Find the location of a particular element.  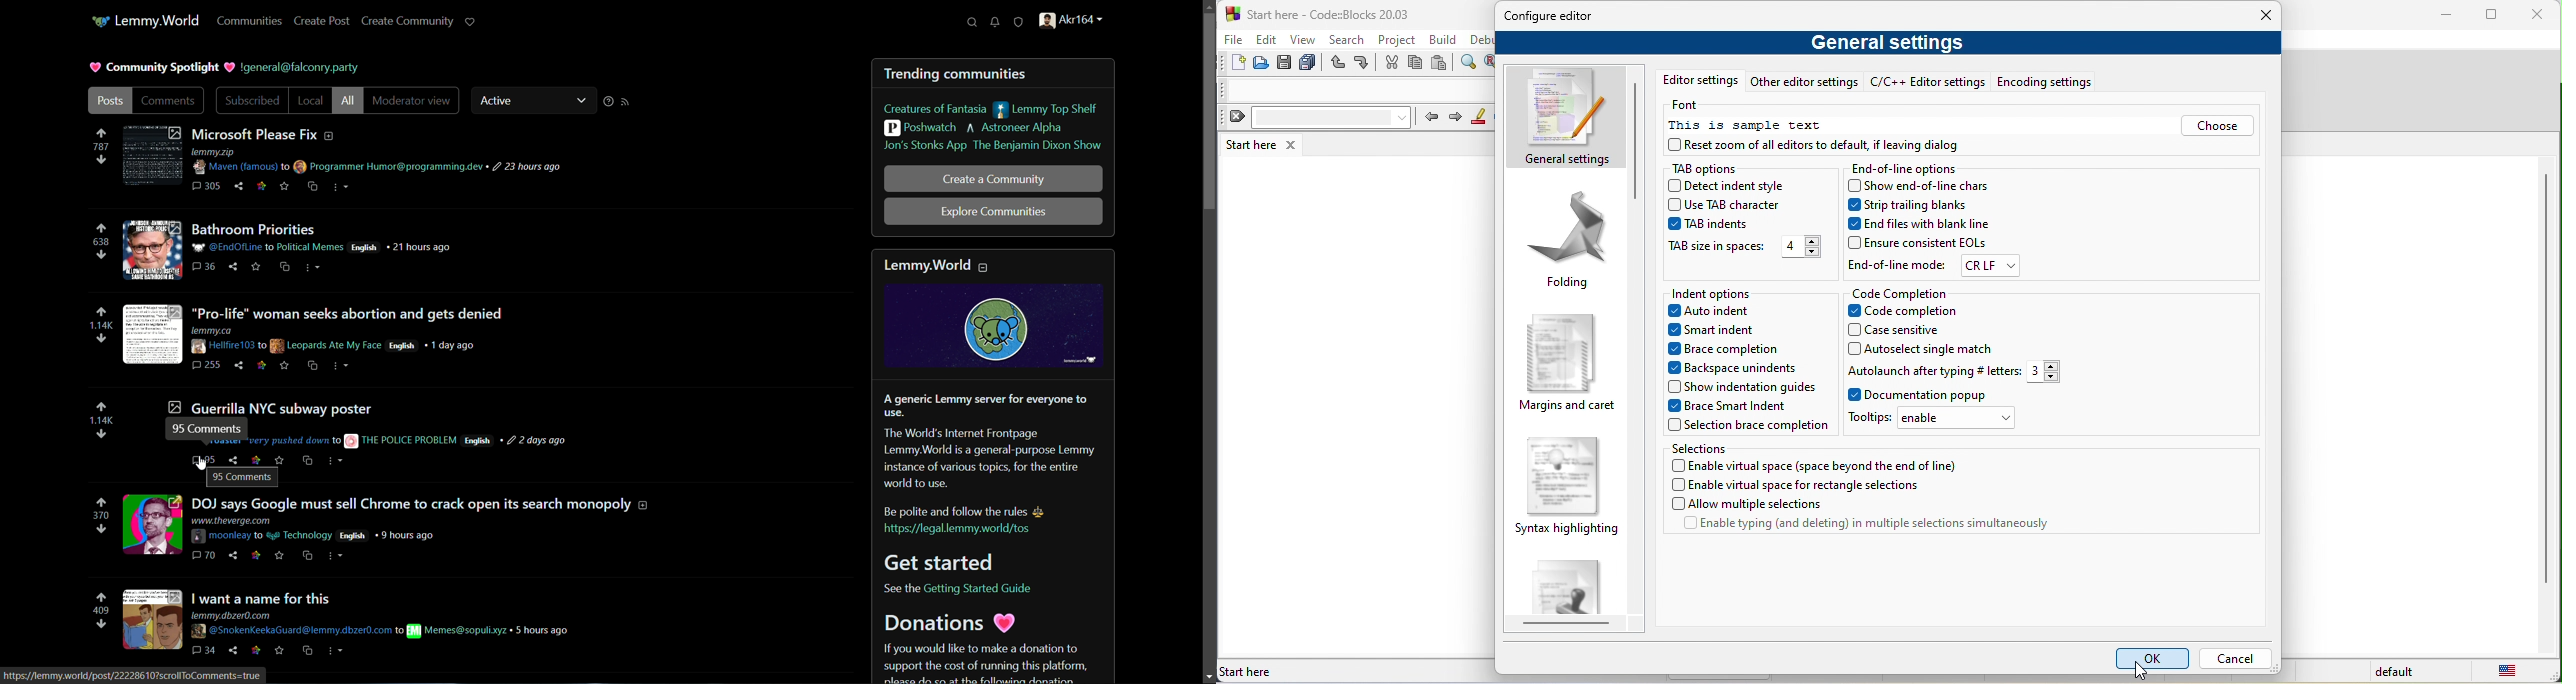

community spotlight is located at coordinates (153, 66).